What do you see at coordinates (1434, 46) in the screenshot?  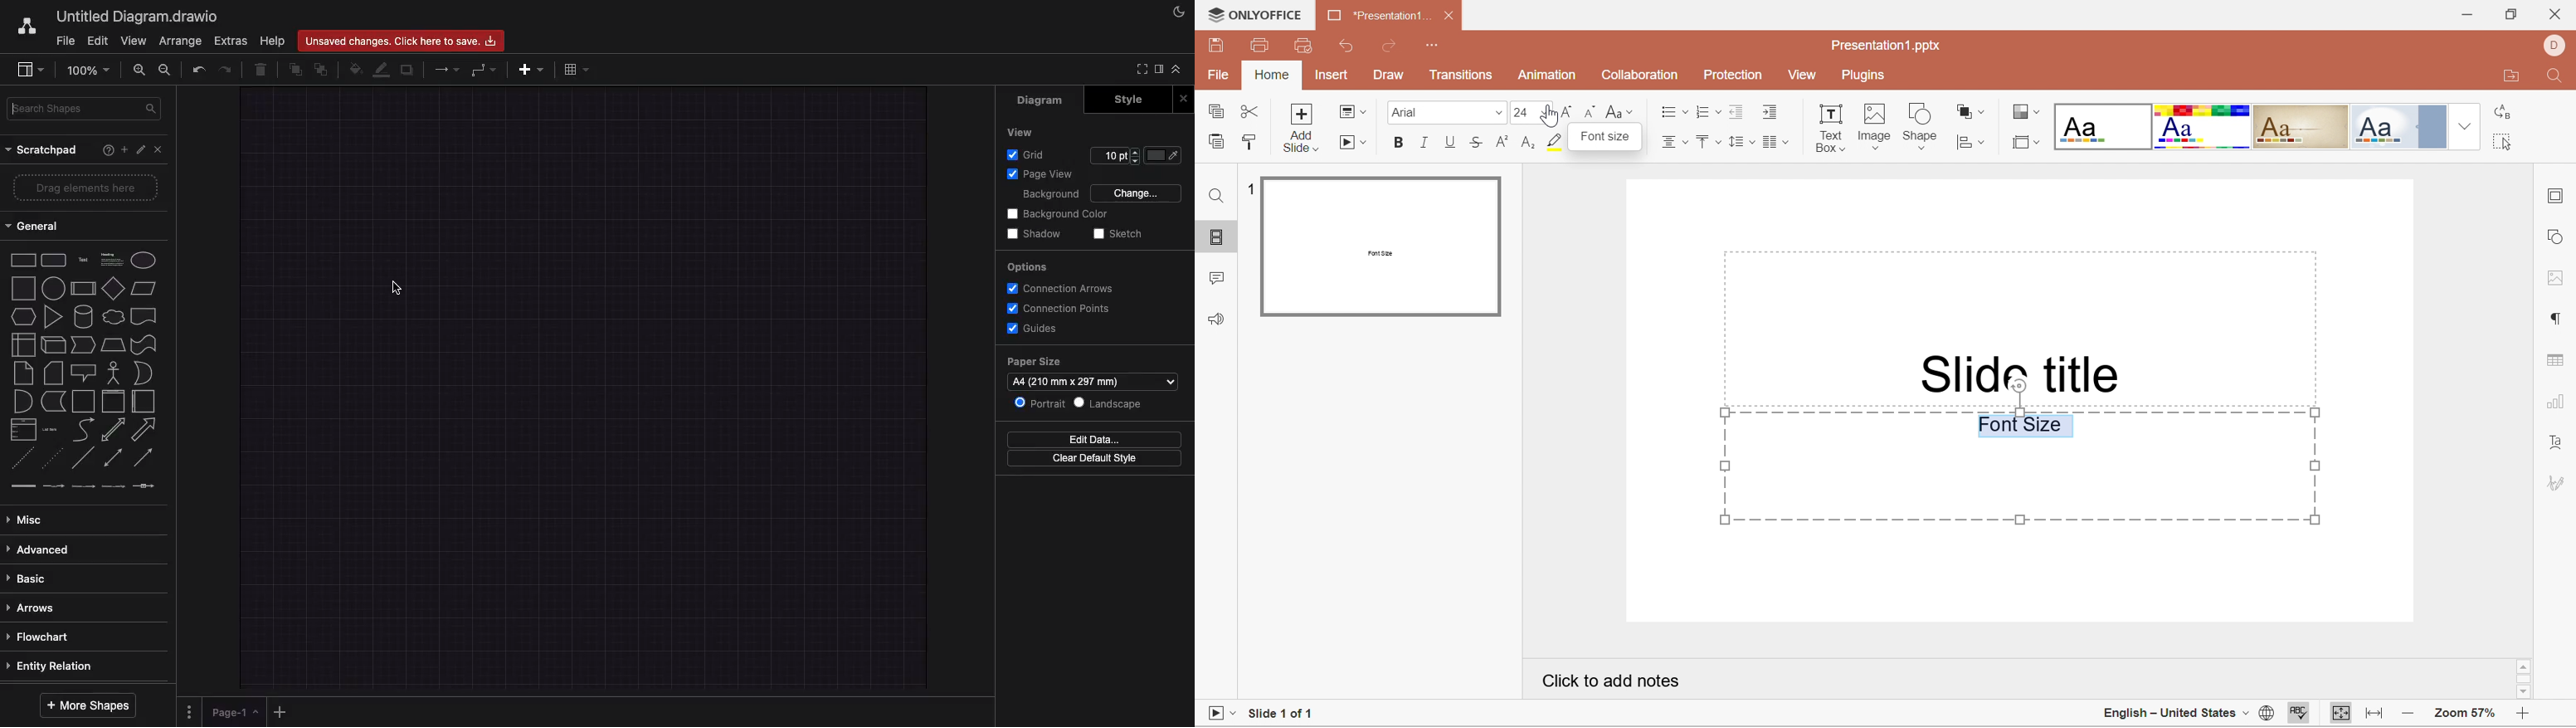 I see `Customize quick access toolbar` at bounding box center [1434, 46].